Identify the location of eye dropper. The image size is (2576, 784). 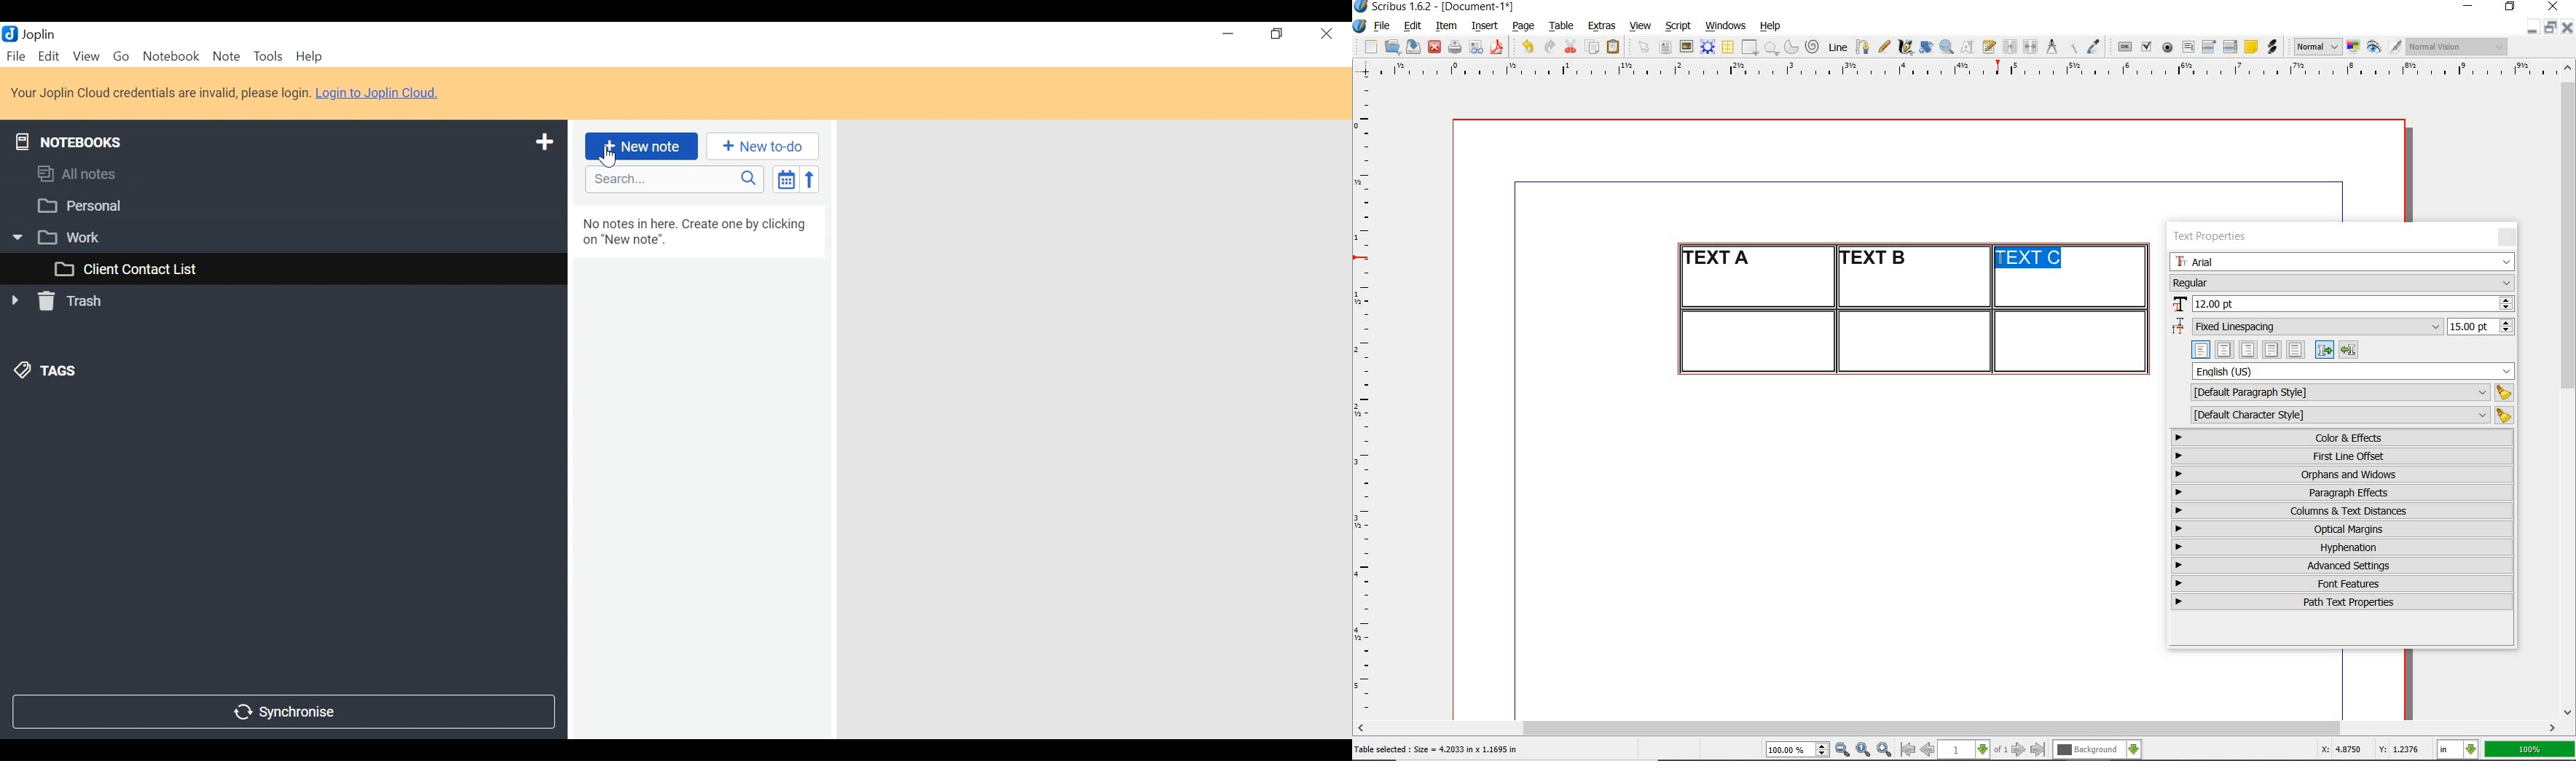
(2093, 48).